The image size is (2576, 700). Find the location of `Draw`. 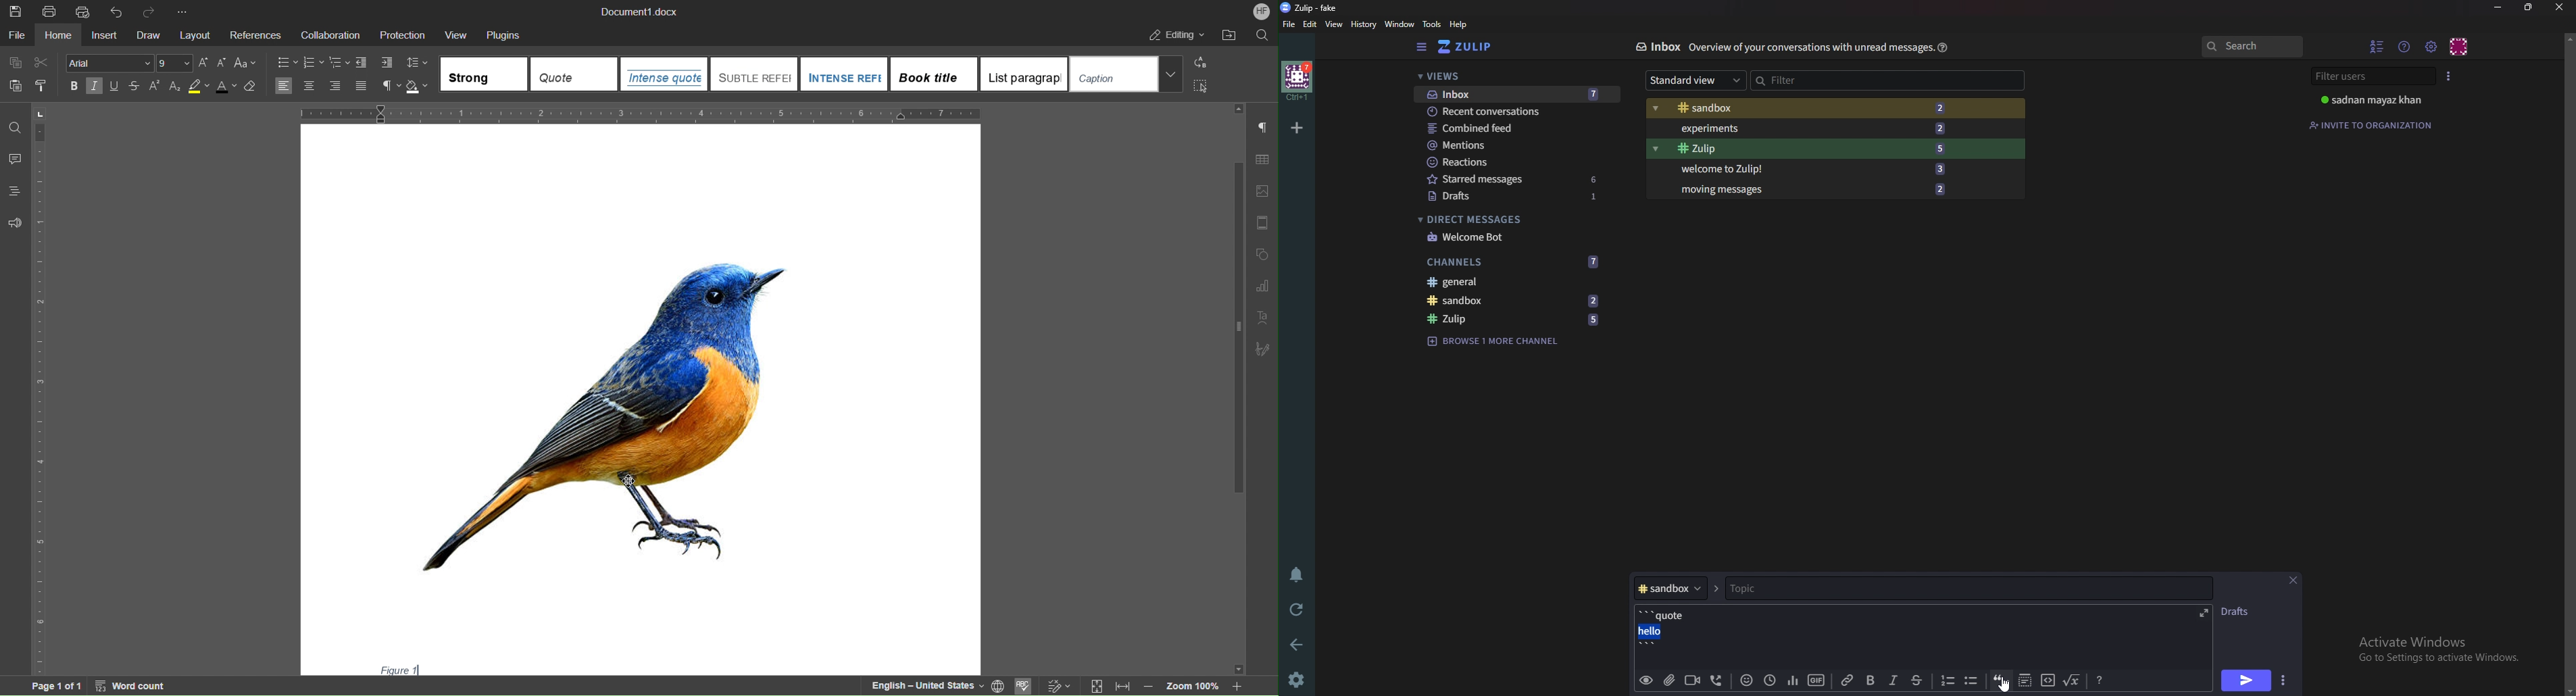

Draw is located at coordinates (145, 37).